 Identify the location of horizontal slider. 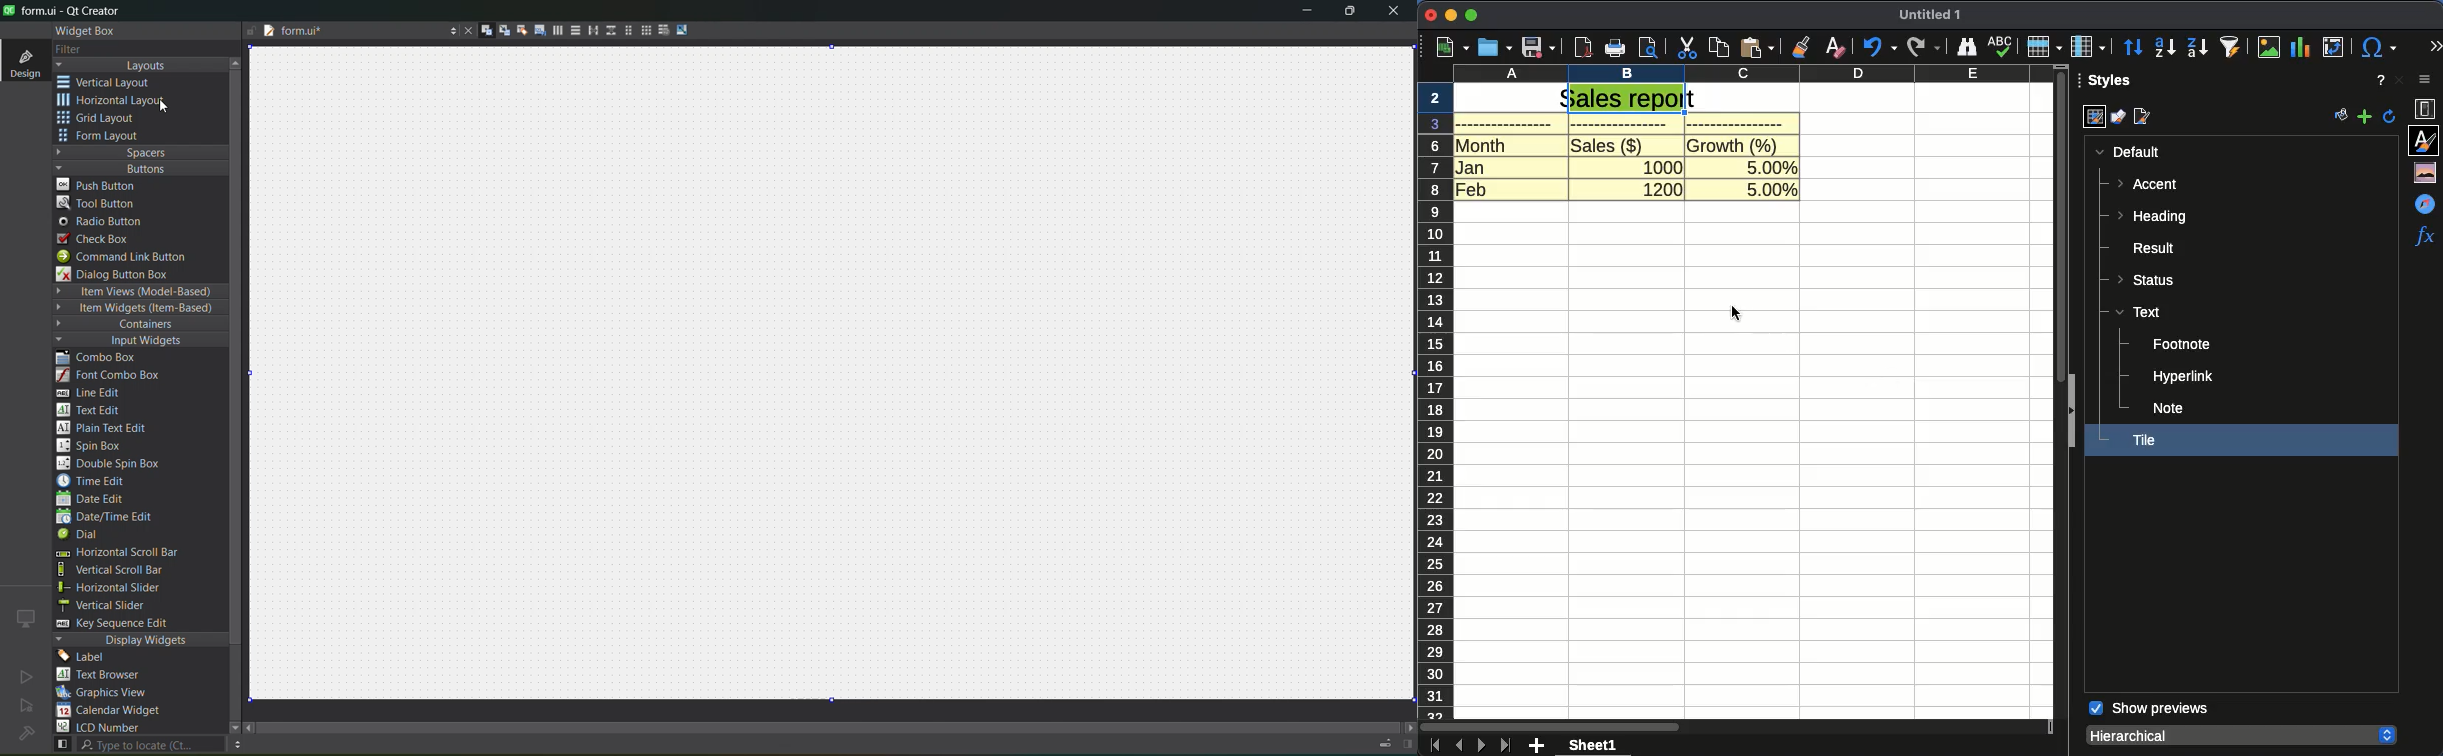
(126, 588).